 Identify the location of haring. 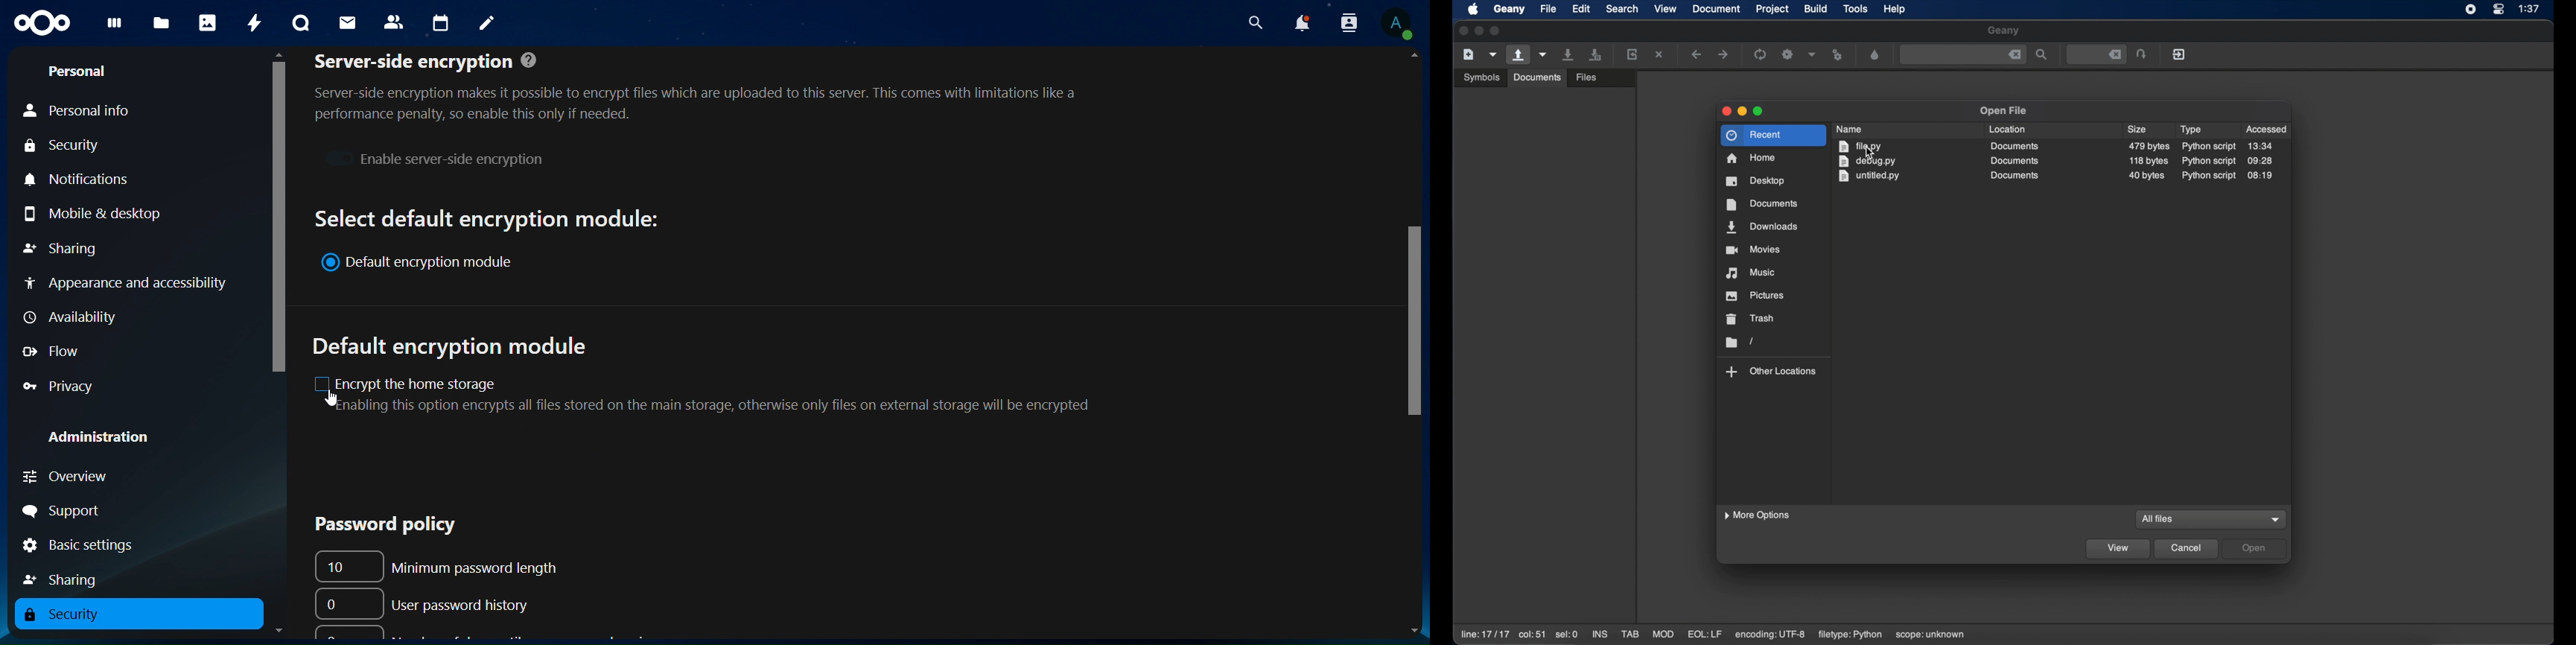
(66, 577).